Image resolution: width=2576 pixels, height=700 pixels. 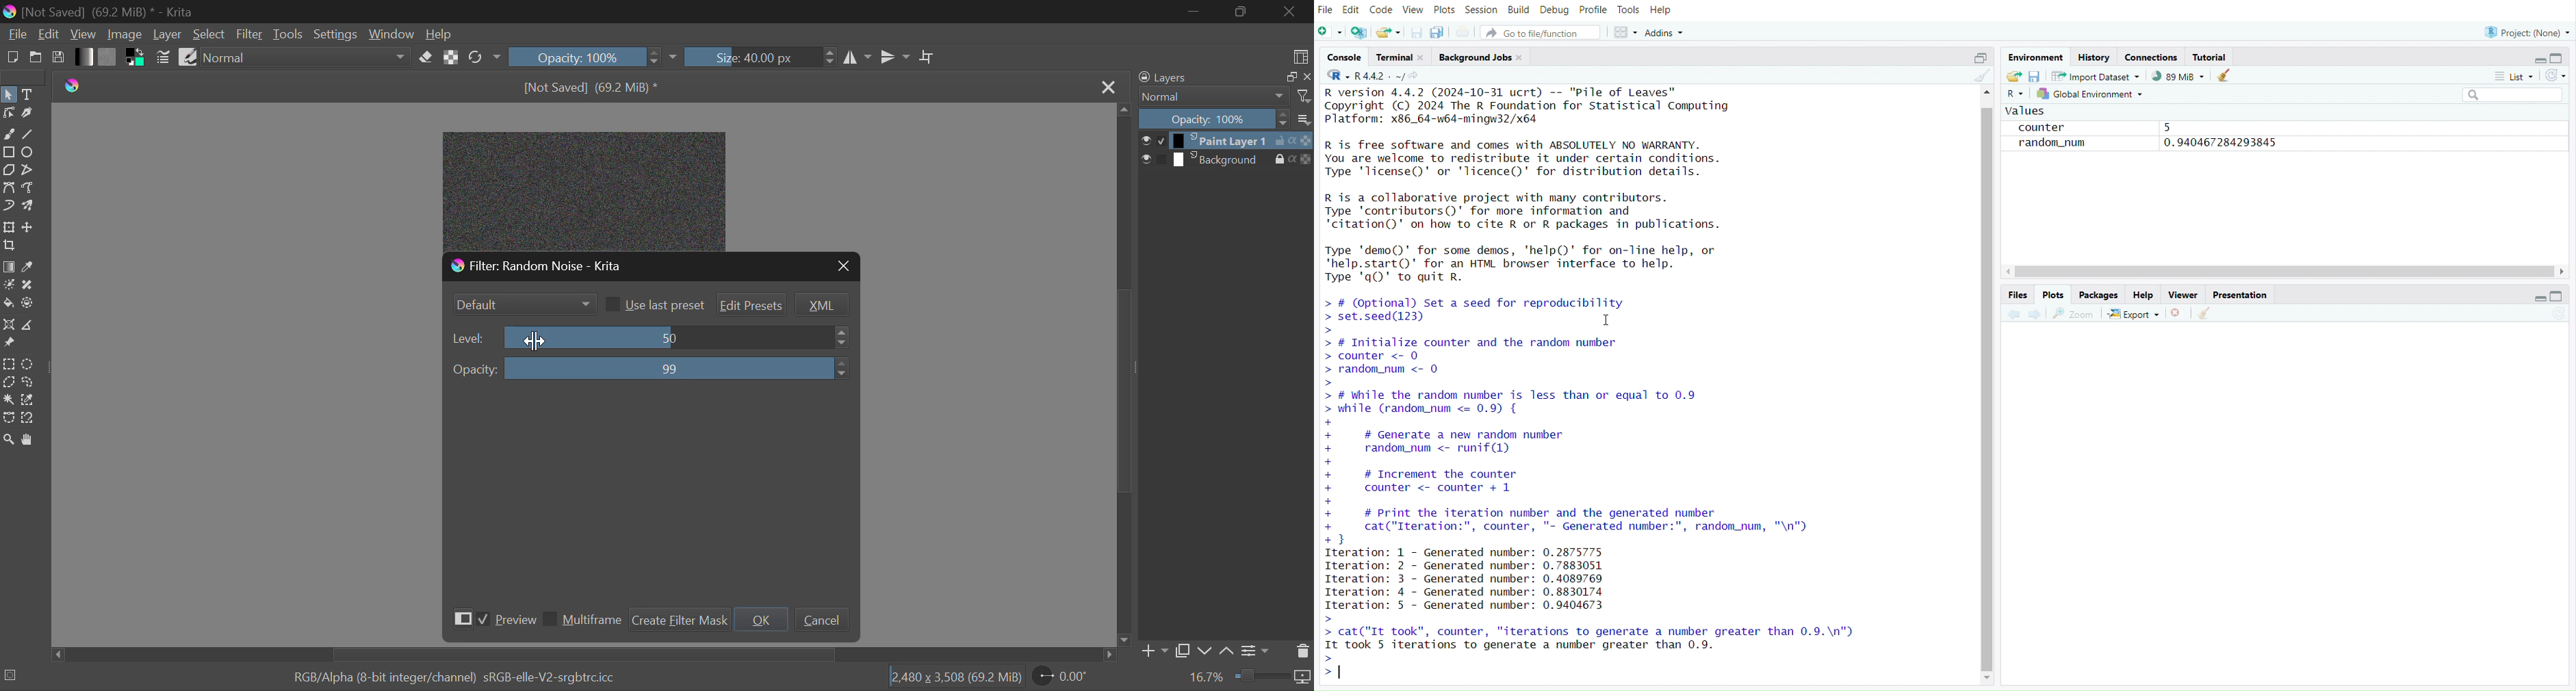 What do you see at coordinates (29, 326) in the screenshot?
I see `Measurement` at bounding box center [29, 326].